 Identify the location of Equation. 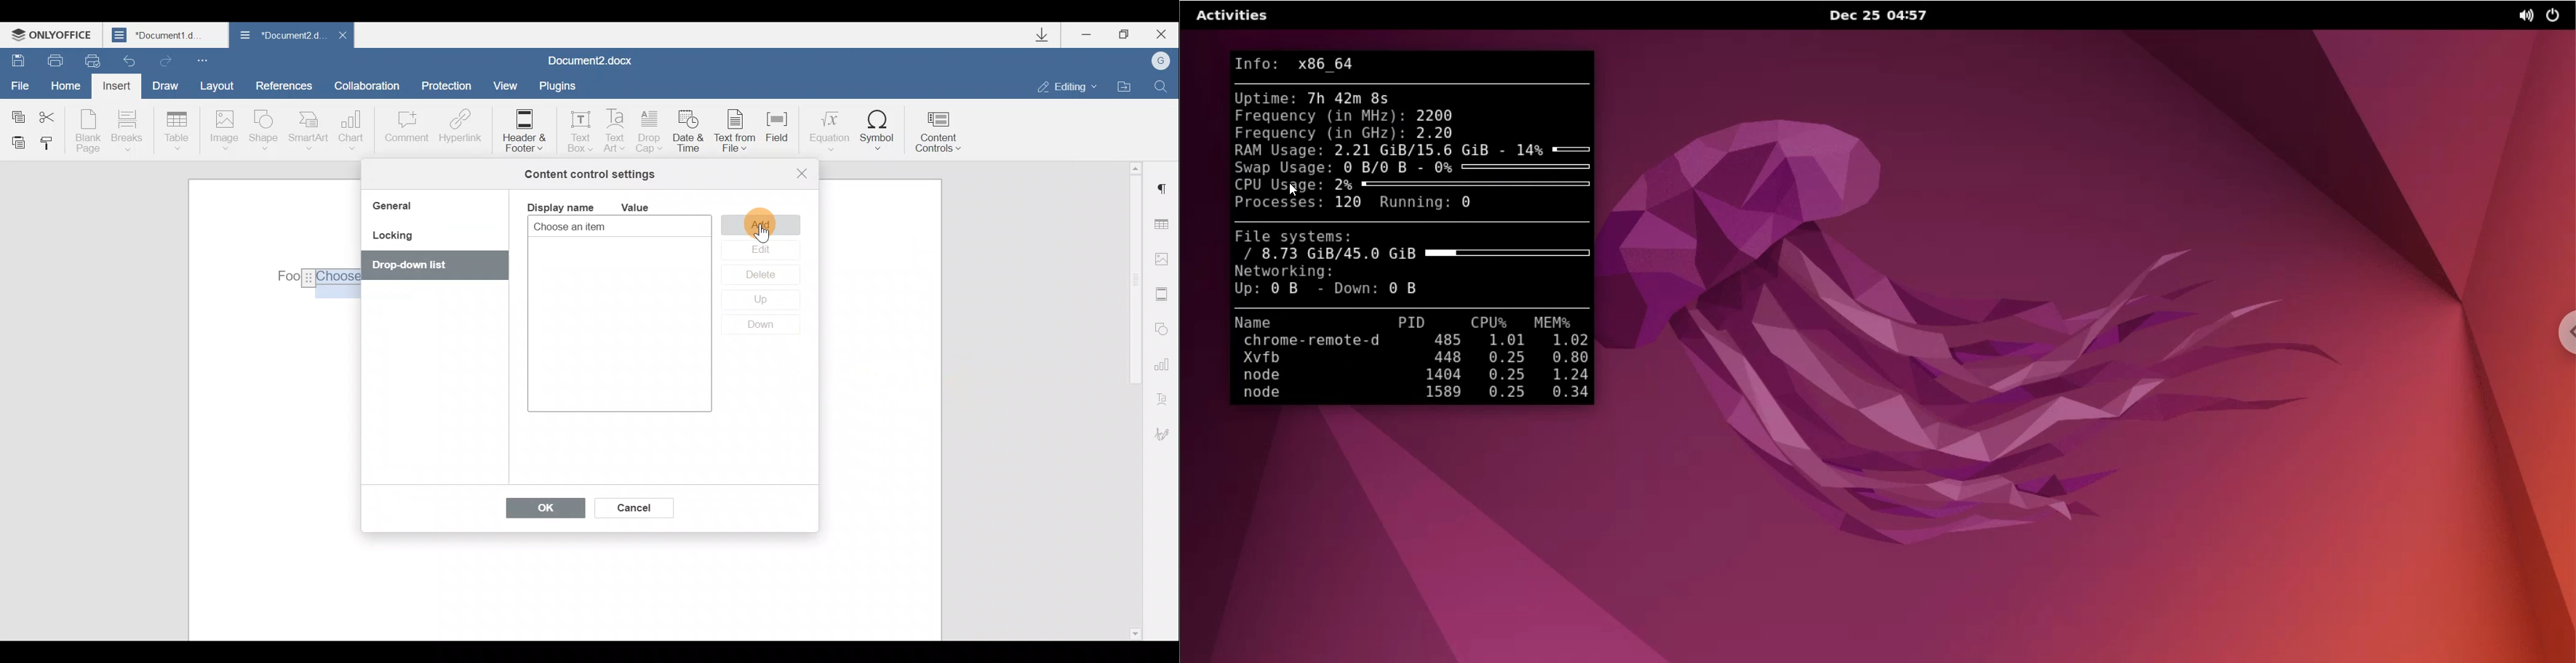
(828, 128).